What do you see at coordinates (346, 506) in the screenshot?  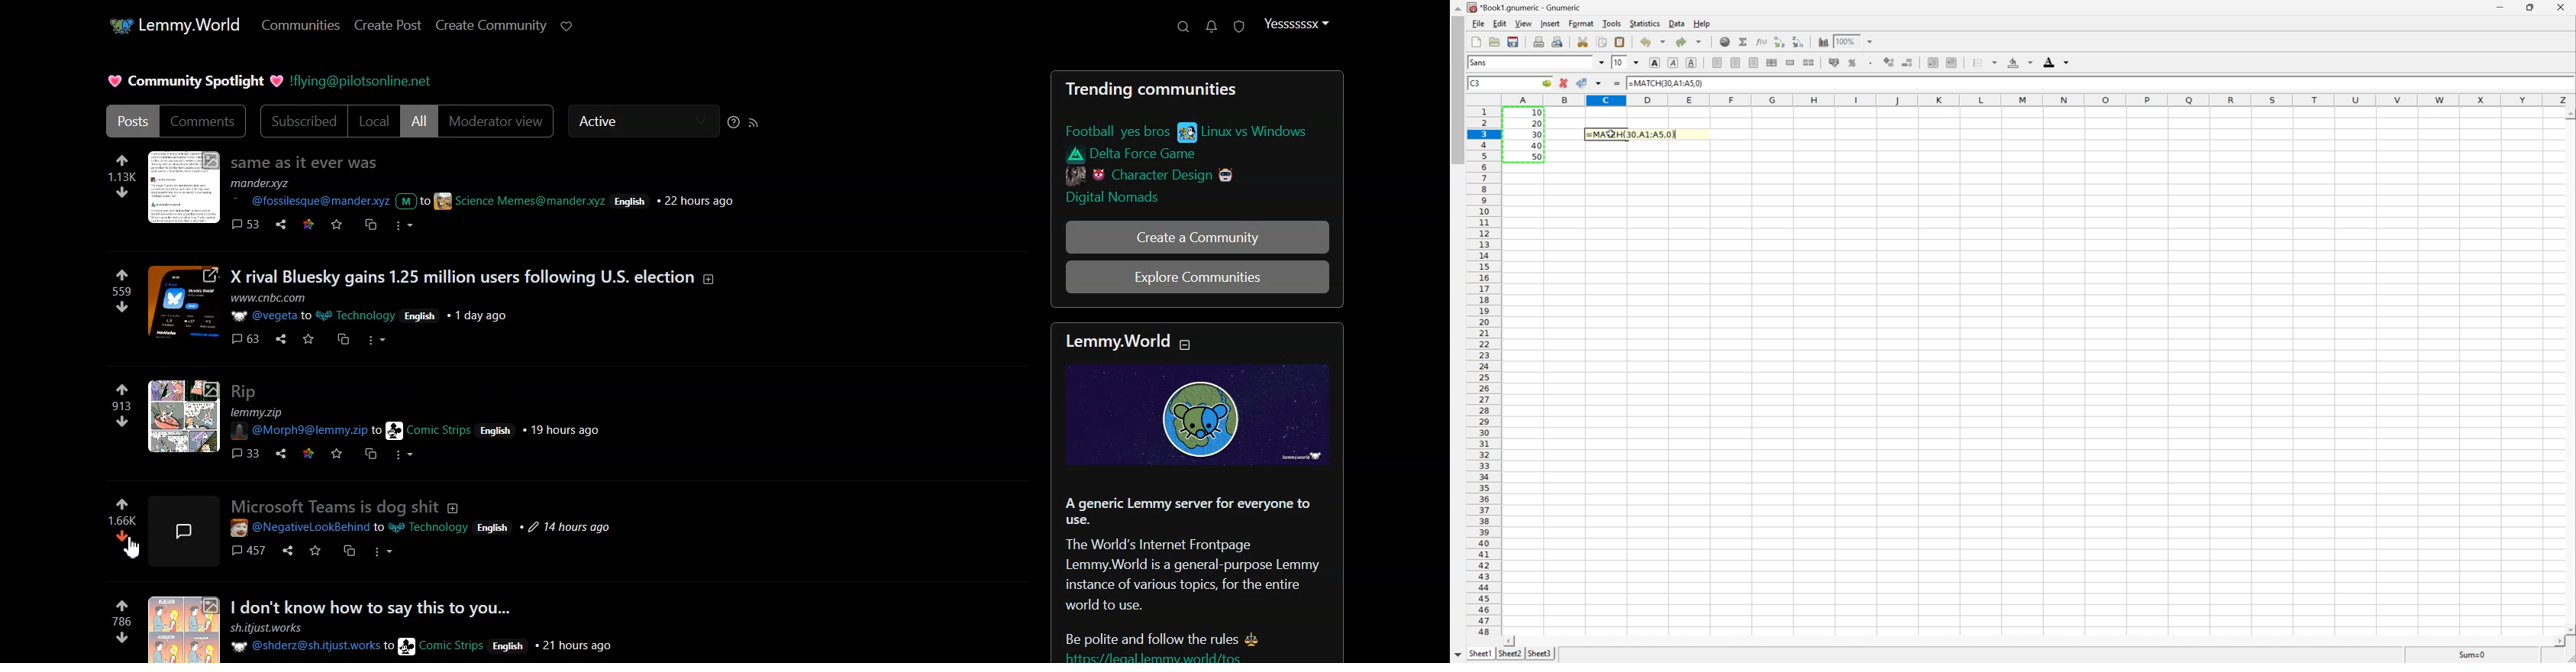 I see `posts` at bounding box center [346, 506].